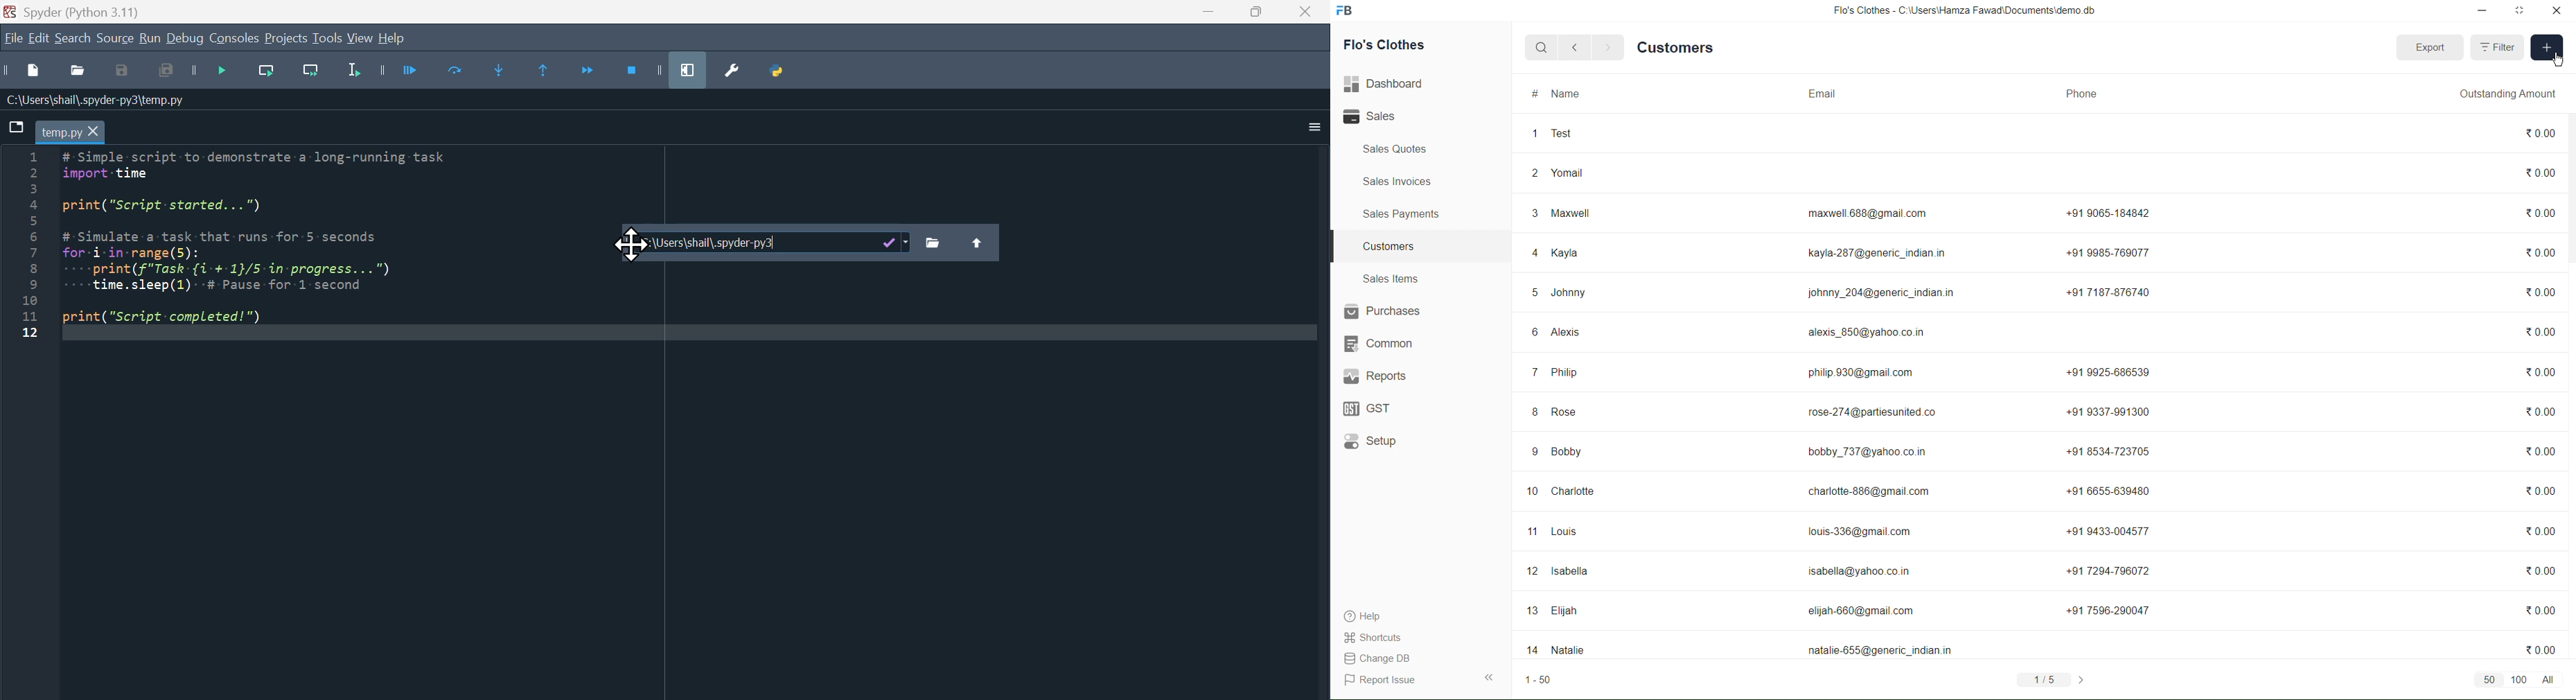 The image size is (2576, 700). Describe the element at coordinates (2507, 94) in the screenshot. I see `Outstanding Amount` at that location.